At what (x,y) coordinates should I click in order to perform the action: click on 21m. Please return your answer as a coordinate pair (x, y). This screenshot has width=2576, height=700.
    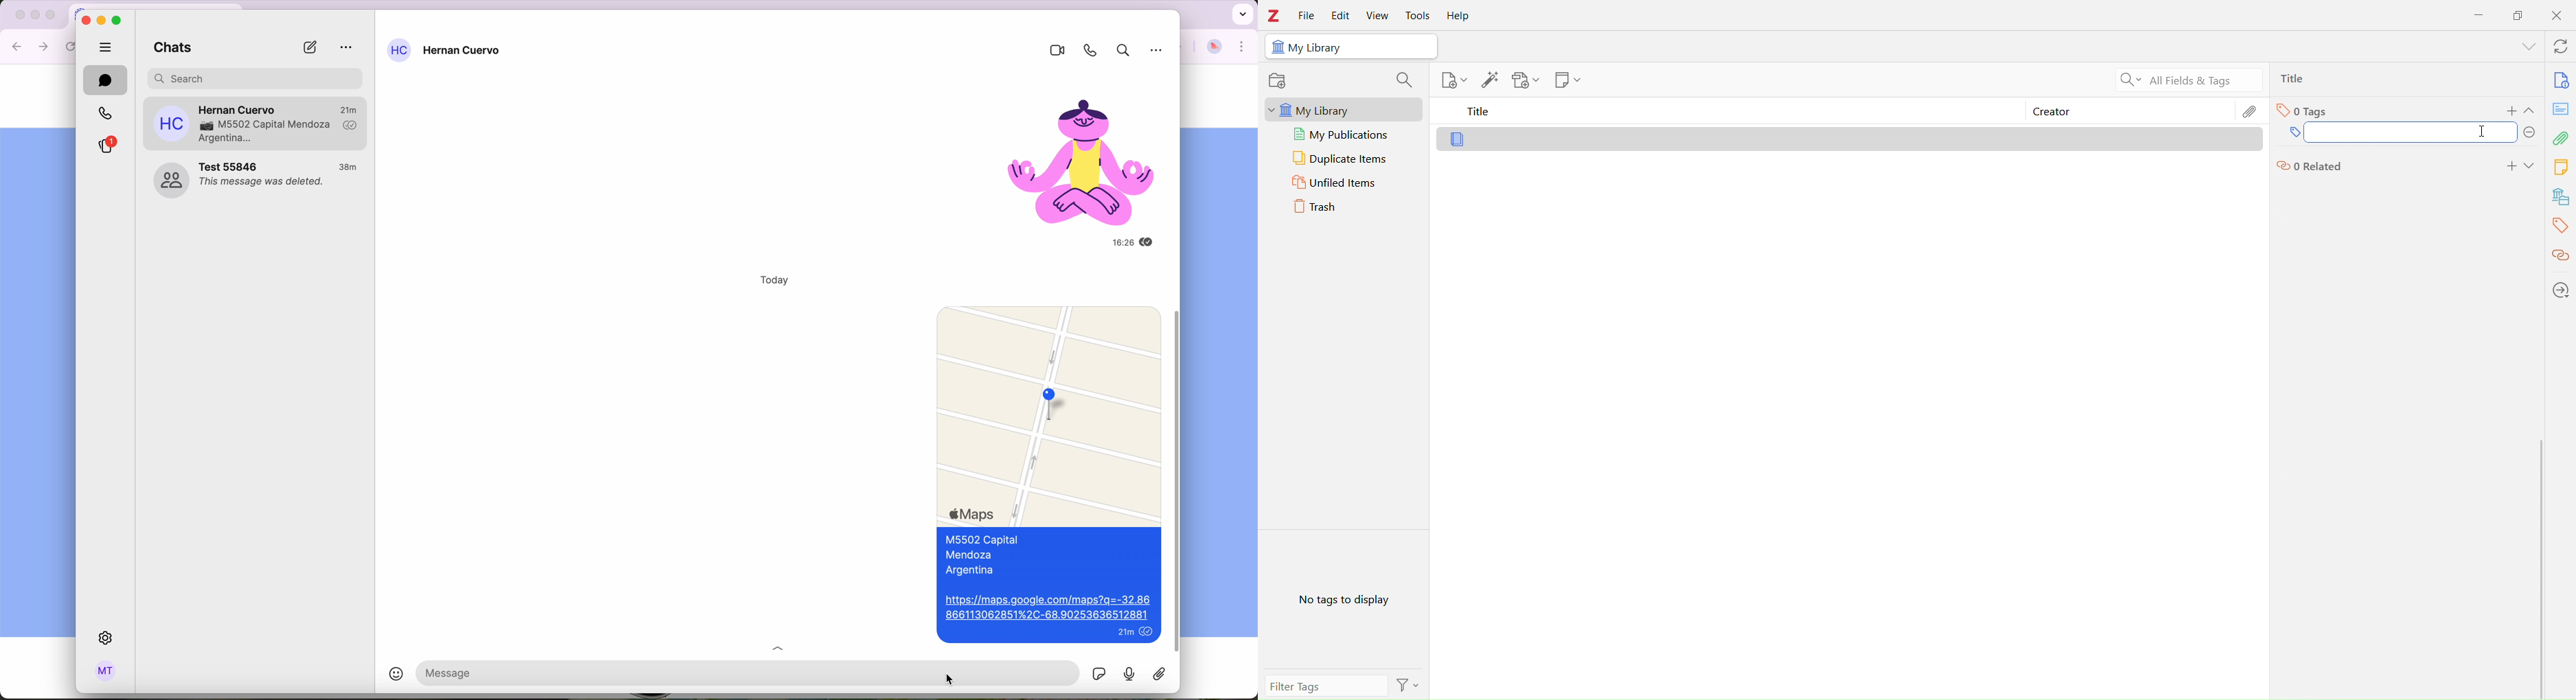
    Looking at the image, I should click on (1124, 634).